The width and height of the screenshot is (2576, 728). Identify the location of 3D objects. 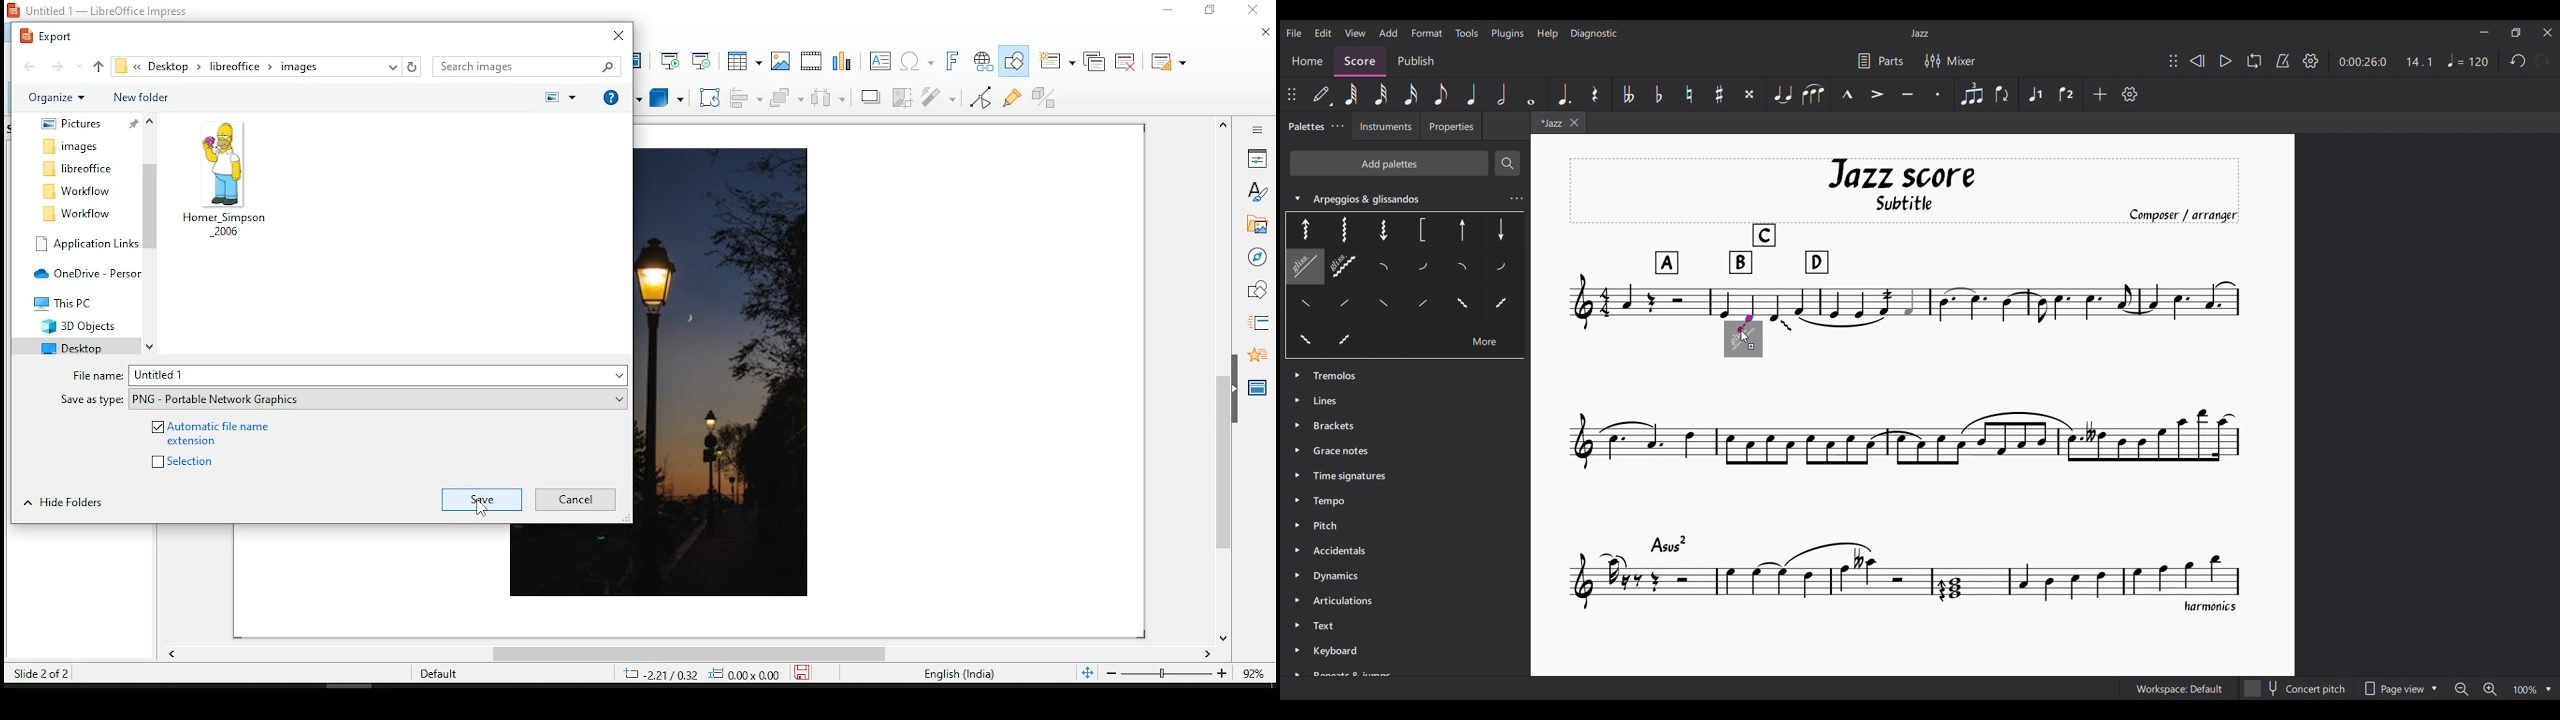
(665, 99).